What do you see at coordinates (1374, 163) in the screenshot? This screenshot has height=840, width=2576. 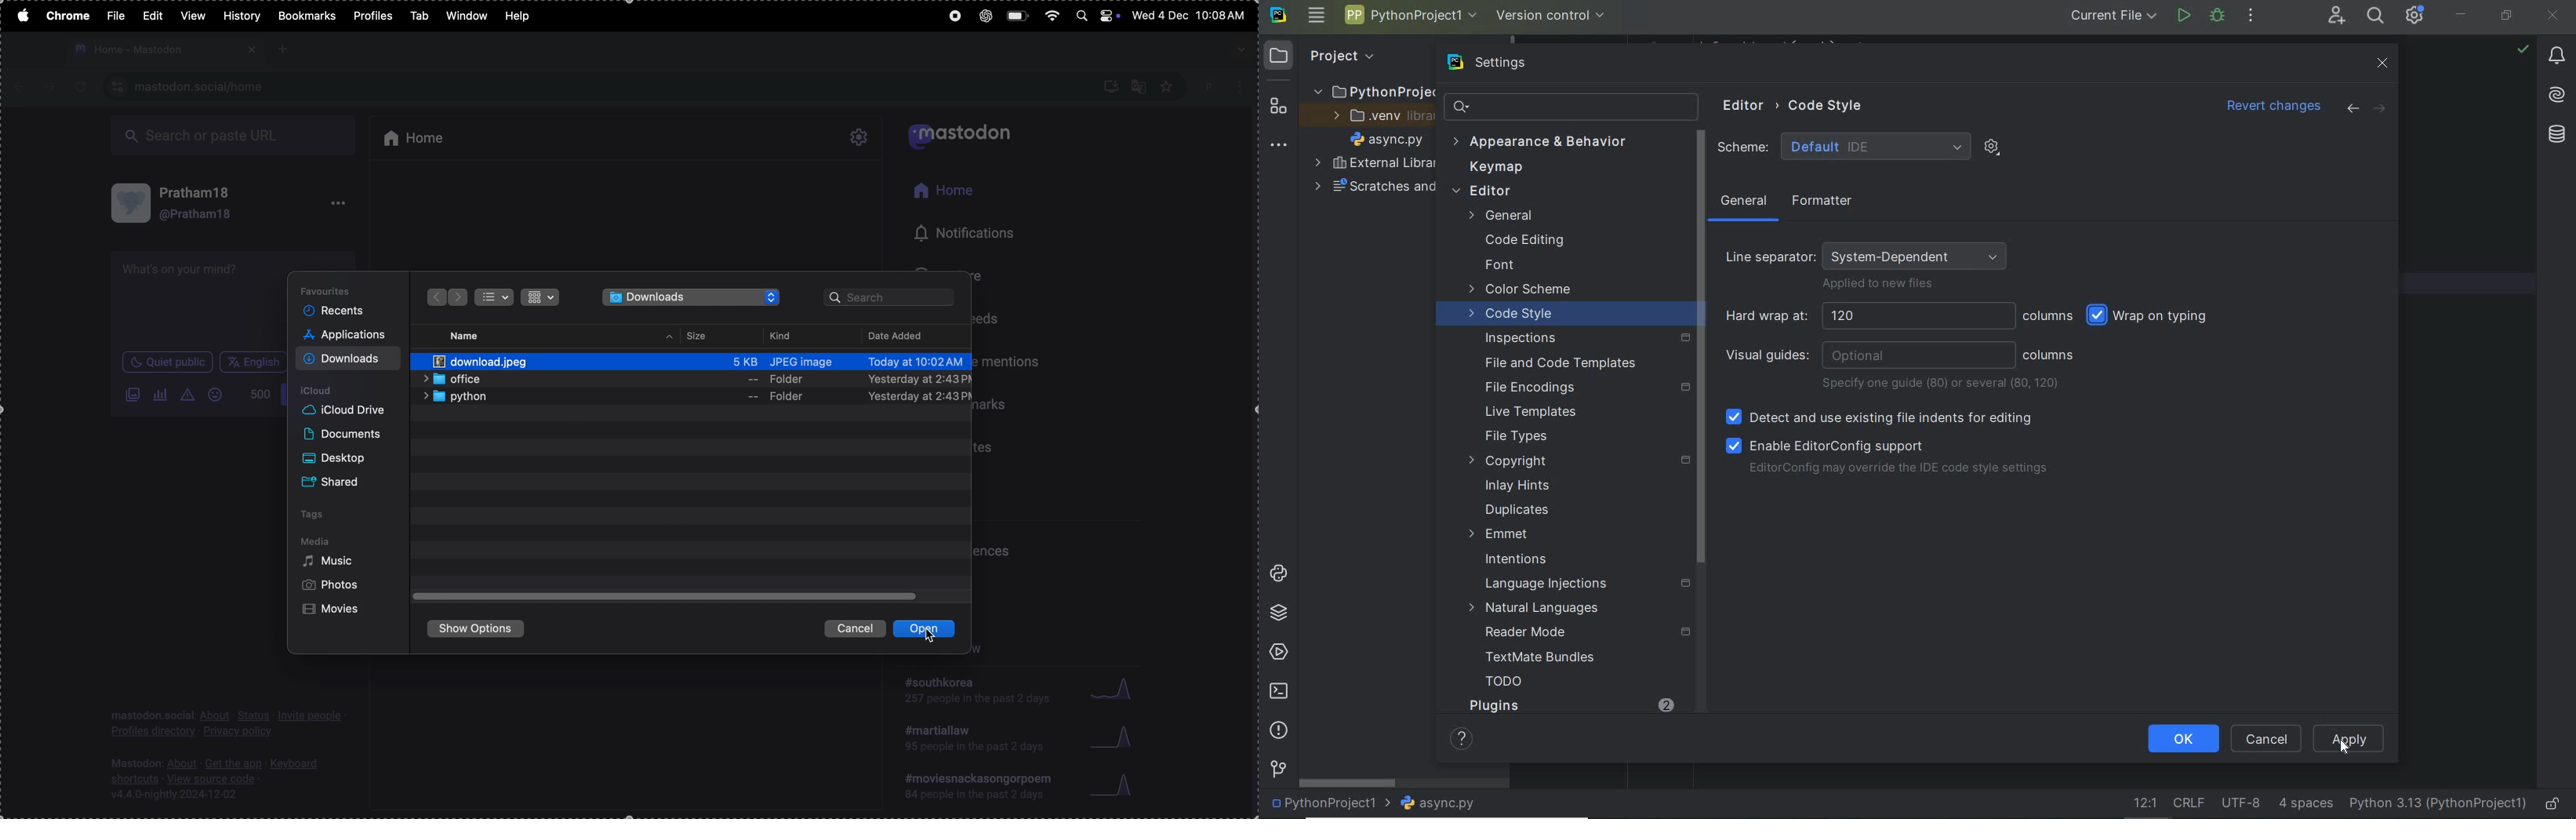 I see `external libraries` at bounding box center [1374, 163].